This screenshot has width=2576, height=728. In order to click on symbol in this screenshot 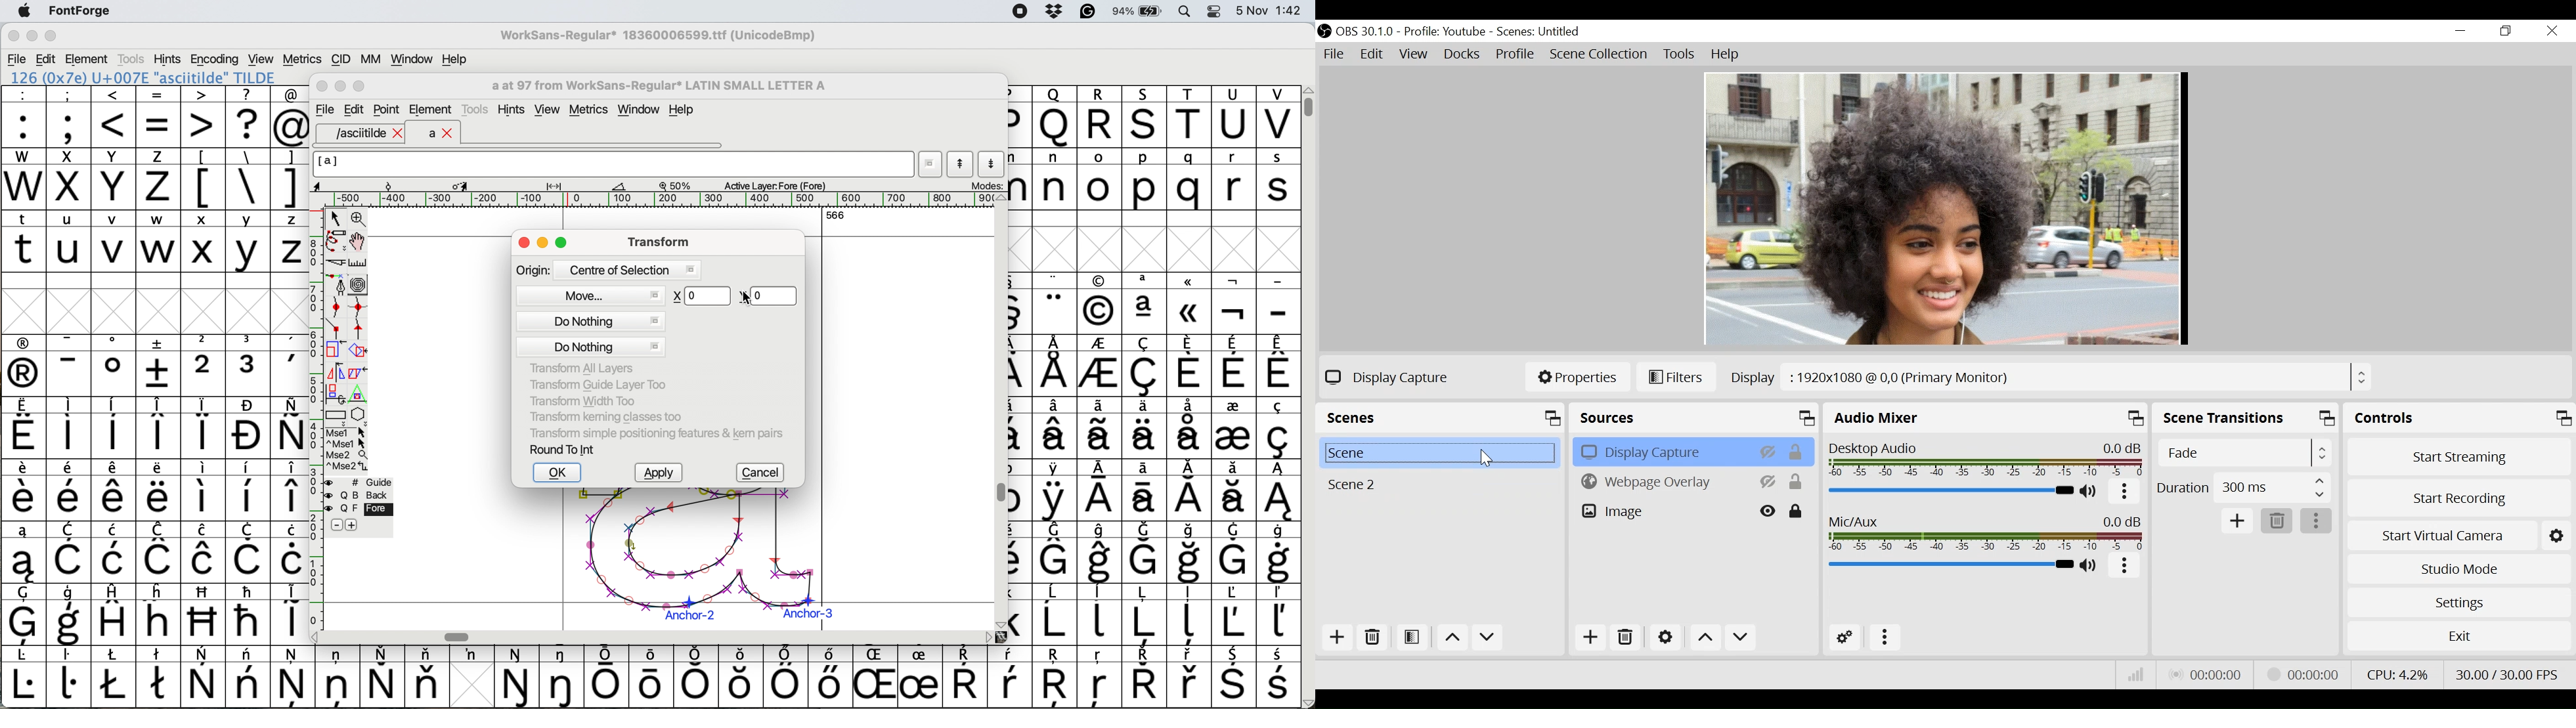, I will do `click(518, 677)`.